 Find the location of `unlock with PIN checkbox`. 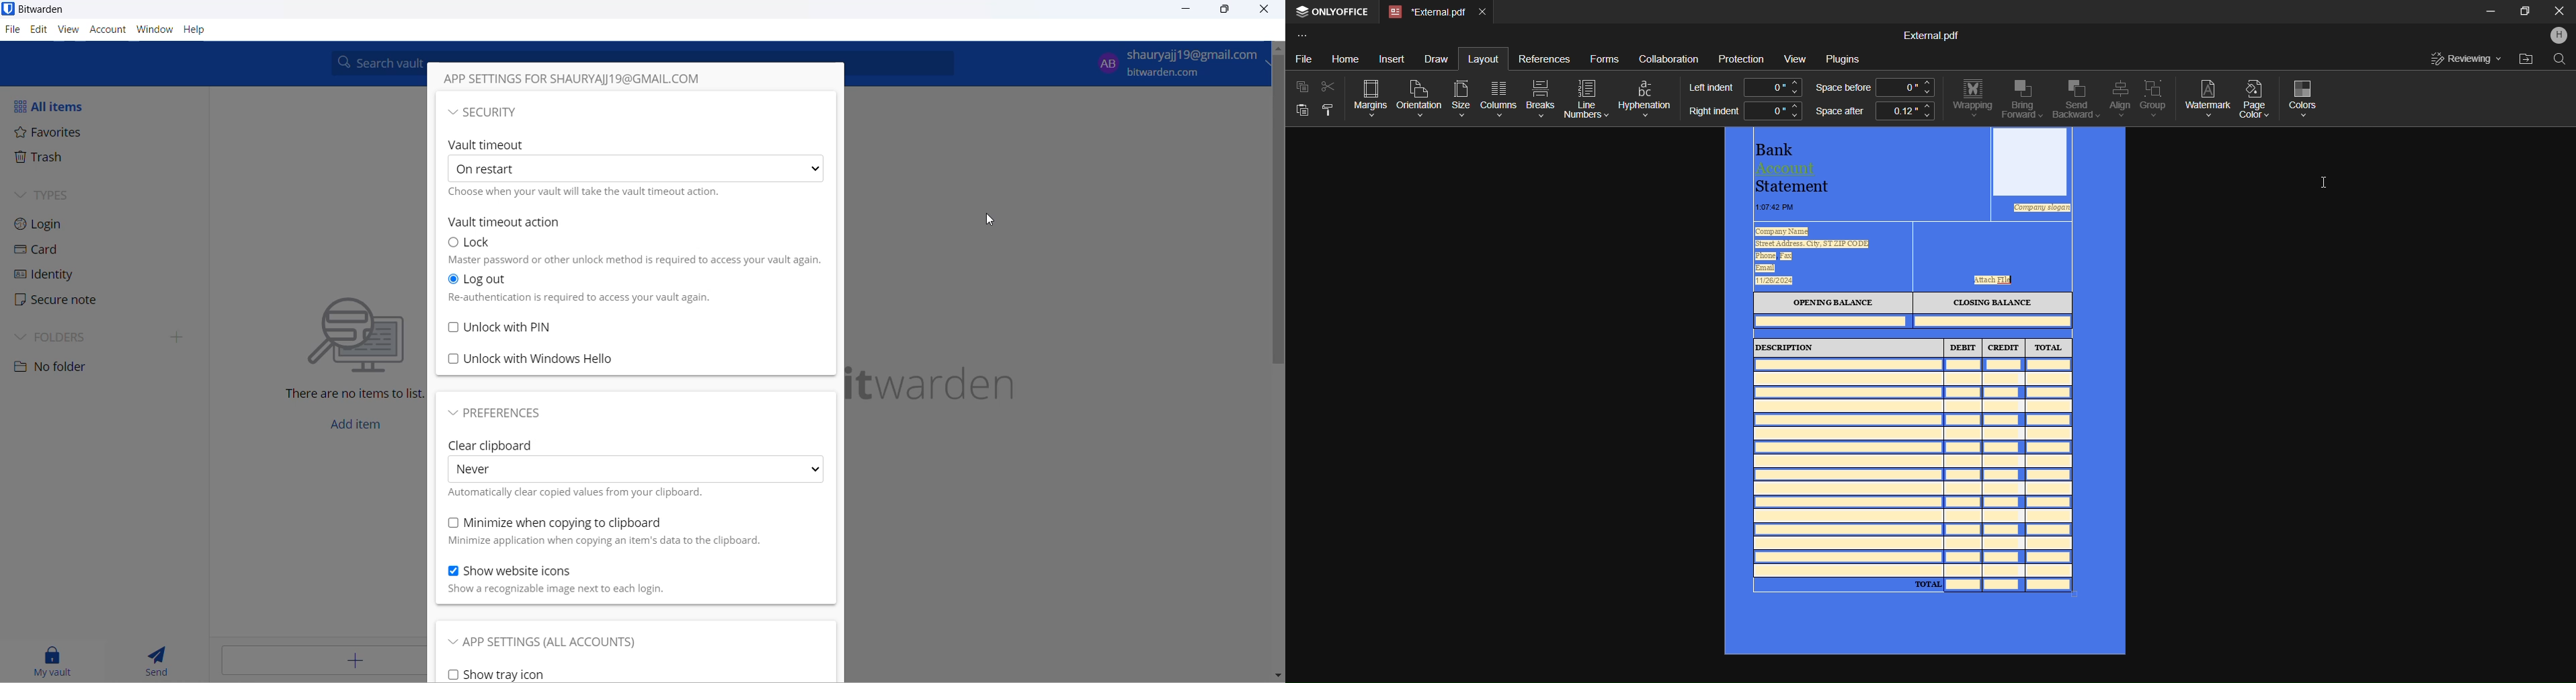

unlock with PIN checkbox is located at coordinates (633, 325).